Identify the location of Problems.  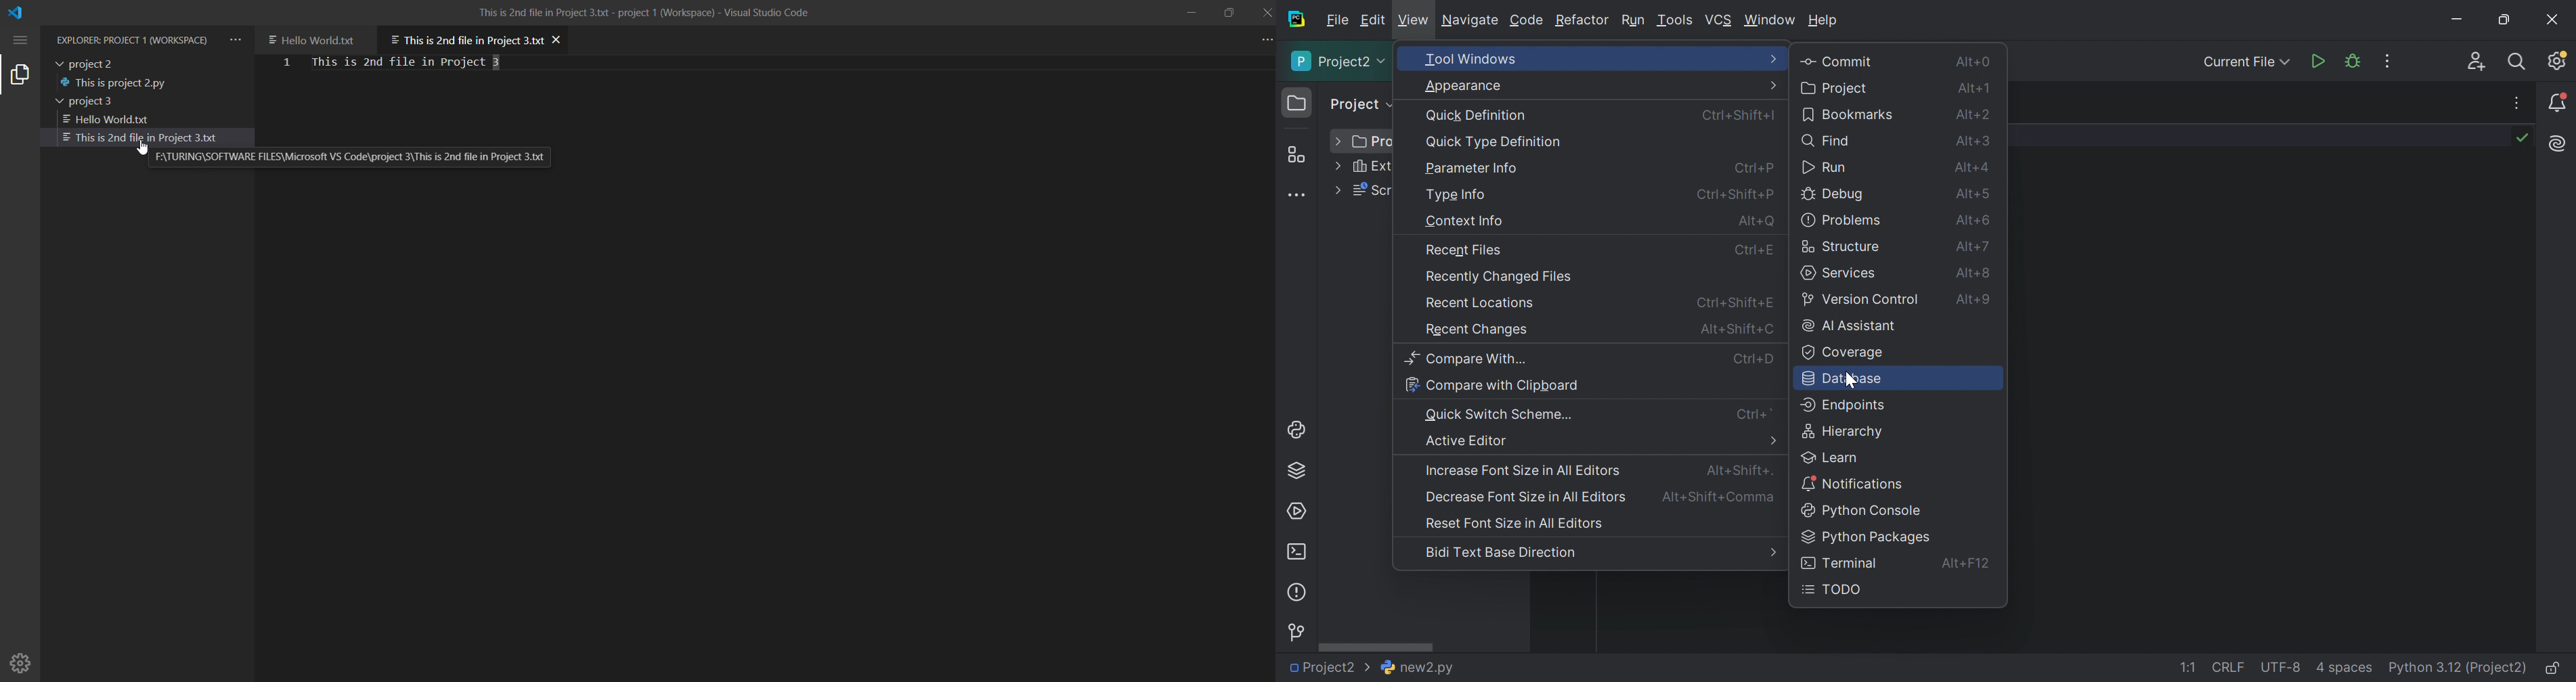
(1841, 220).